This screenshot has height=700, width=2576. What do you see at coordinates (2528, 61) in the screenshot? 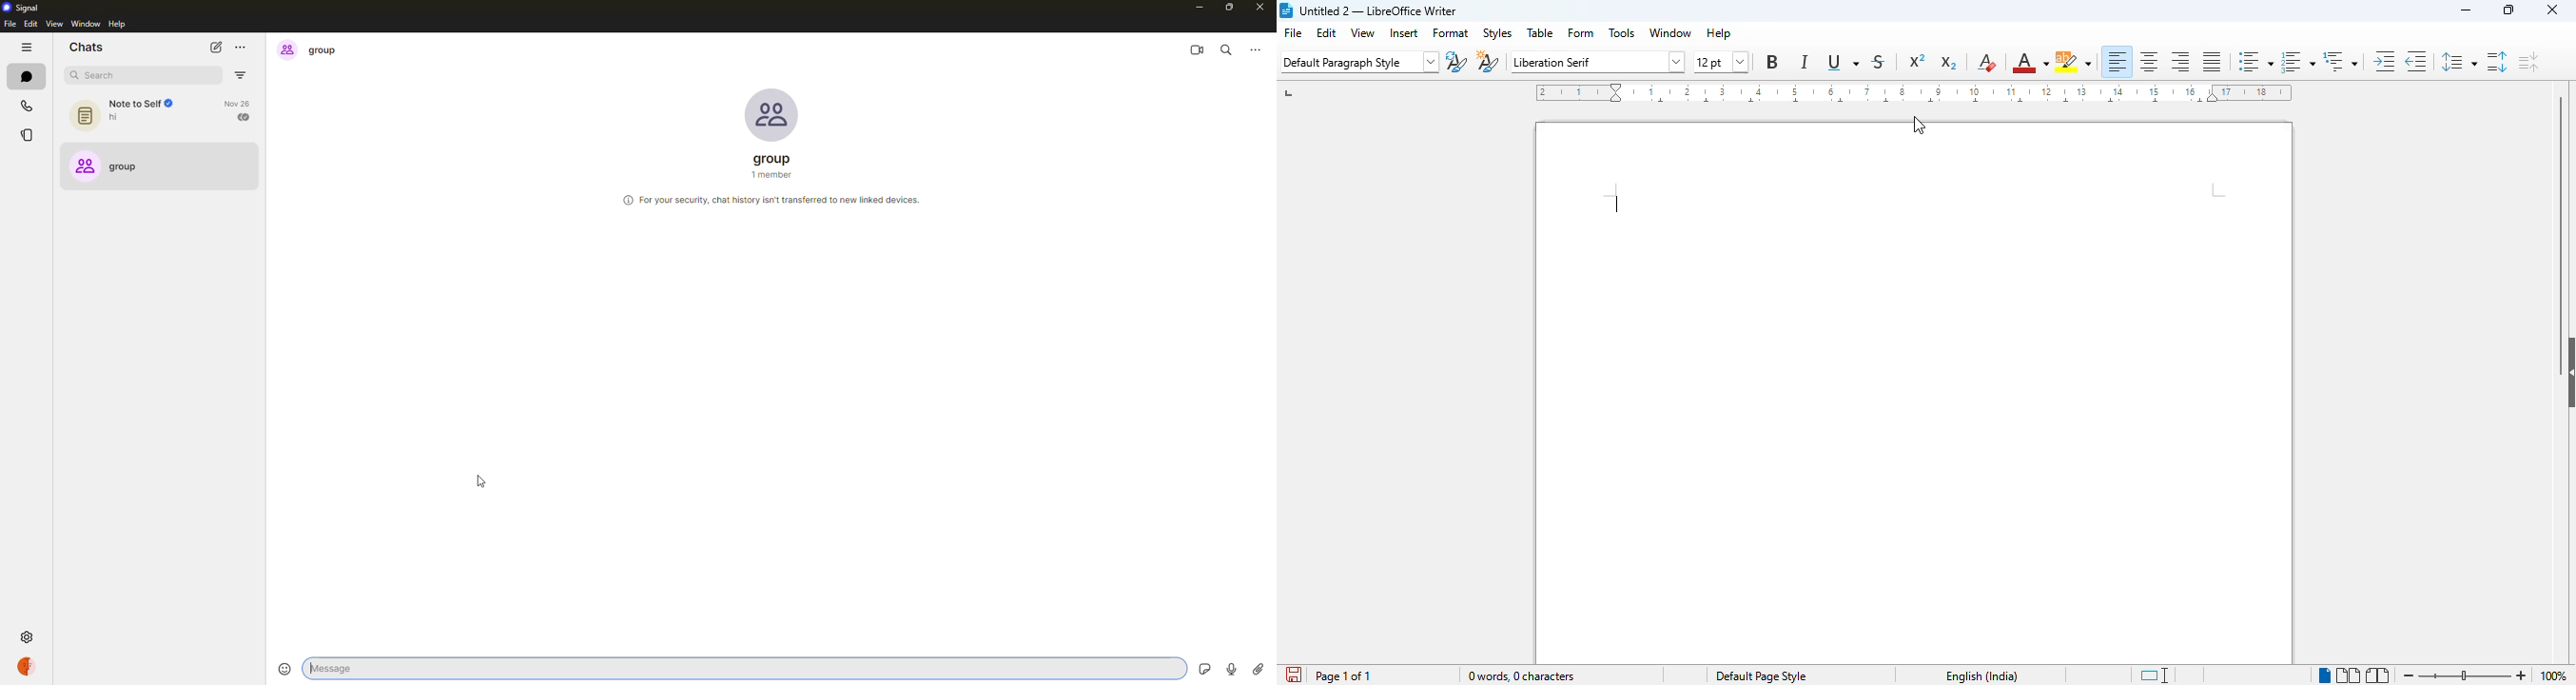
I see `decrease paragraph spacing` at bounding box center [2528, 61].